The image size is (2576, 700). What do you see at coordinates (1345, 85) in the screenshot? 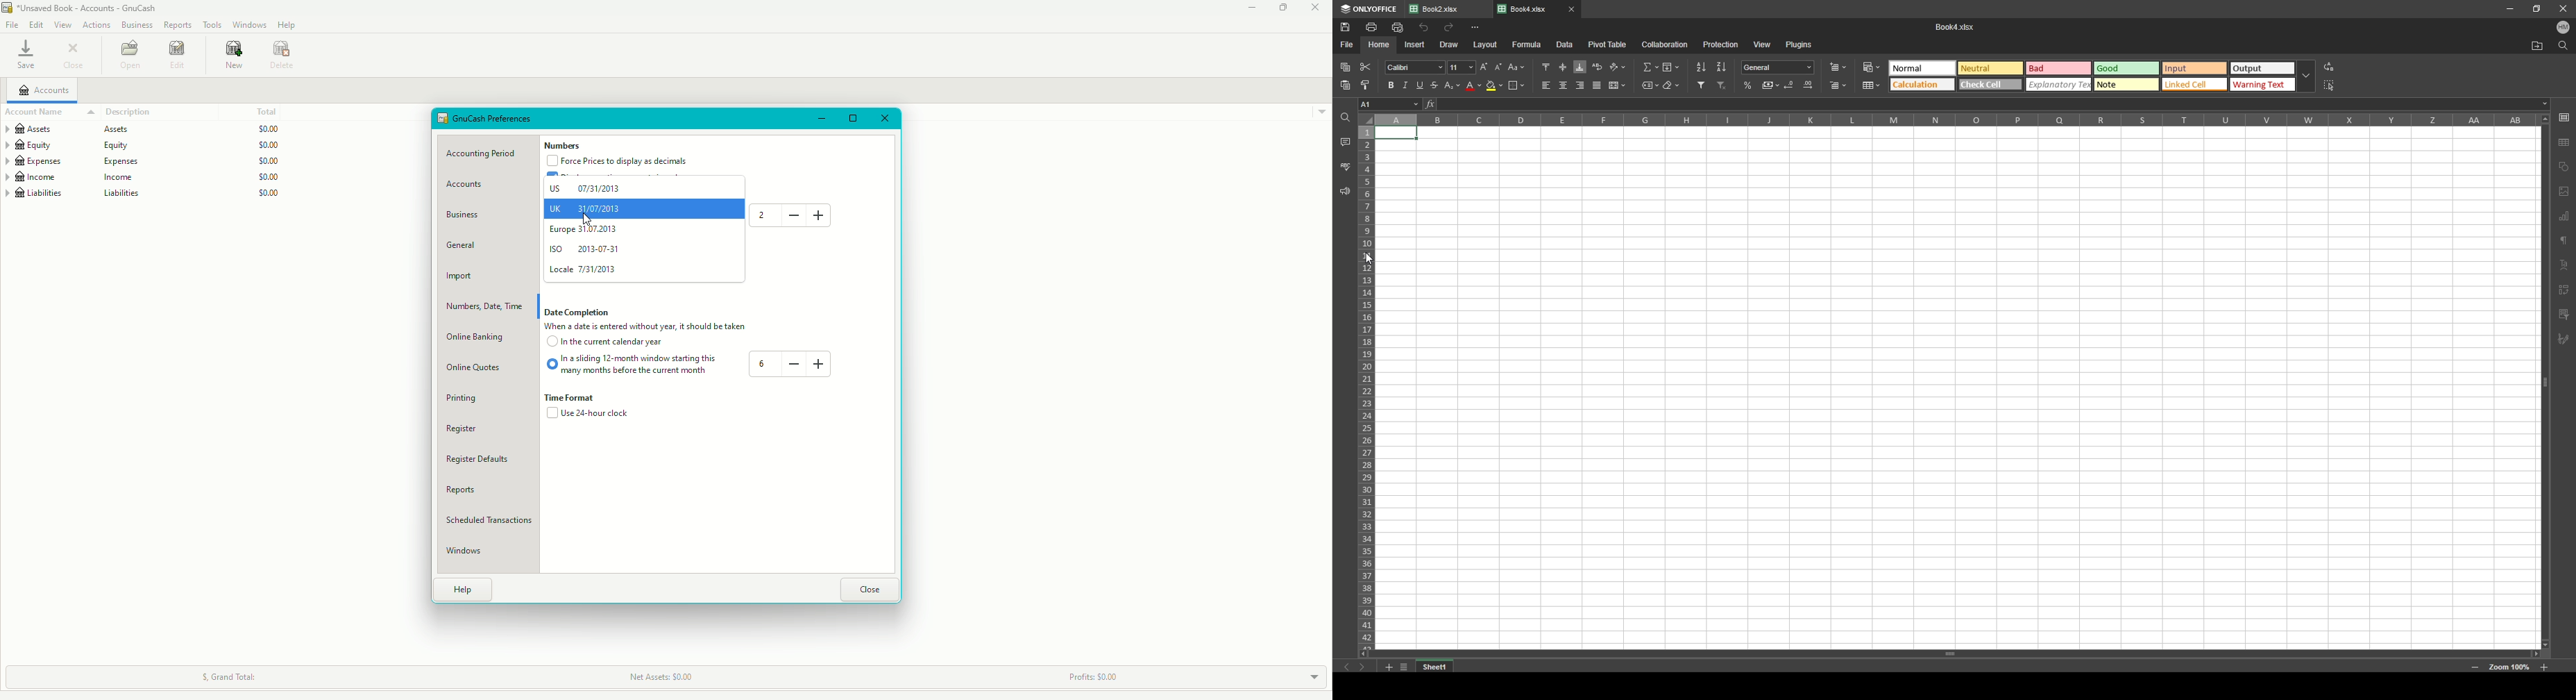
I see `paste` at bounding box center [1345, 85].